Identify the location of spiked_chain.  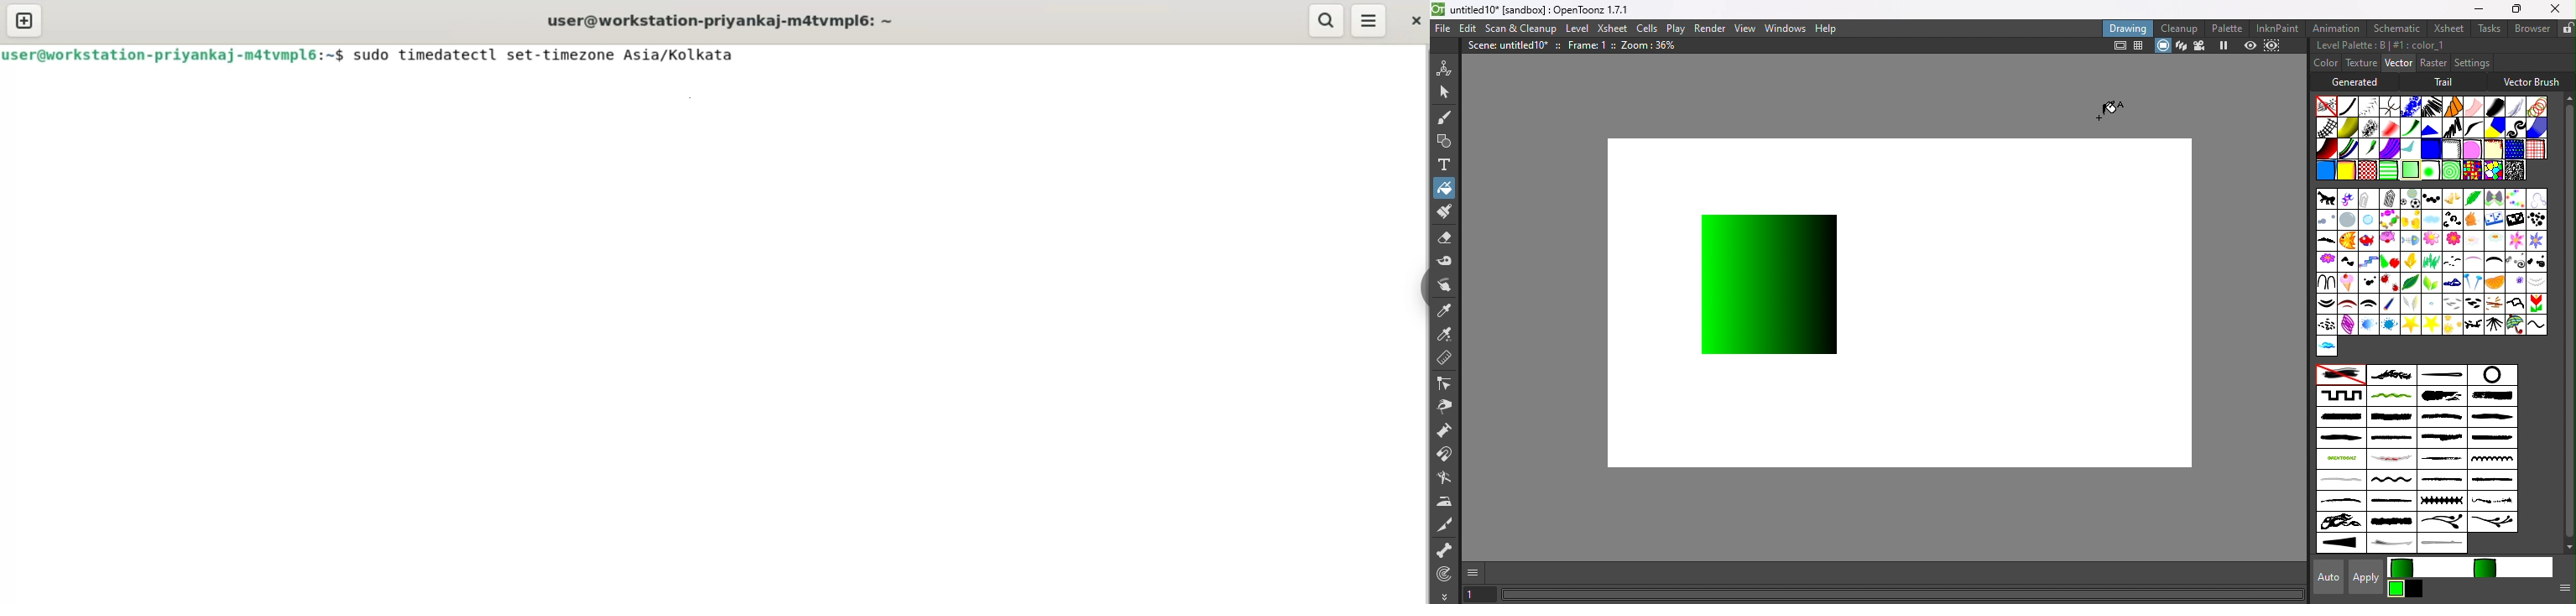
(2443, 502).